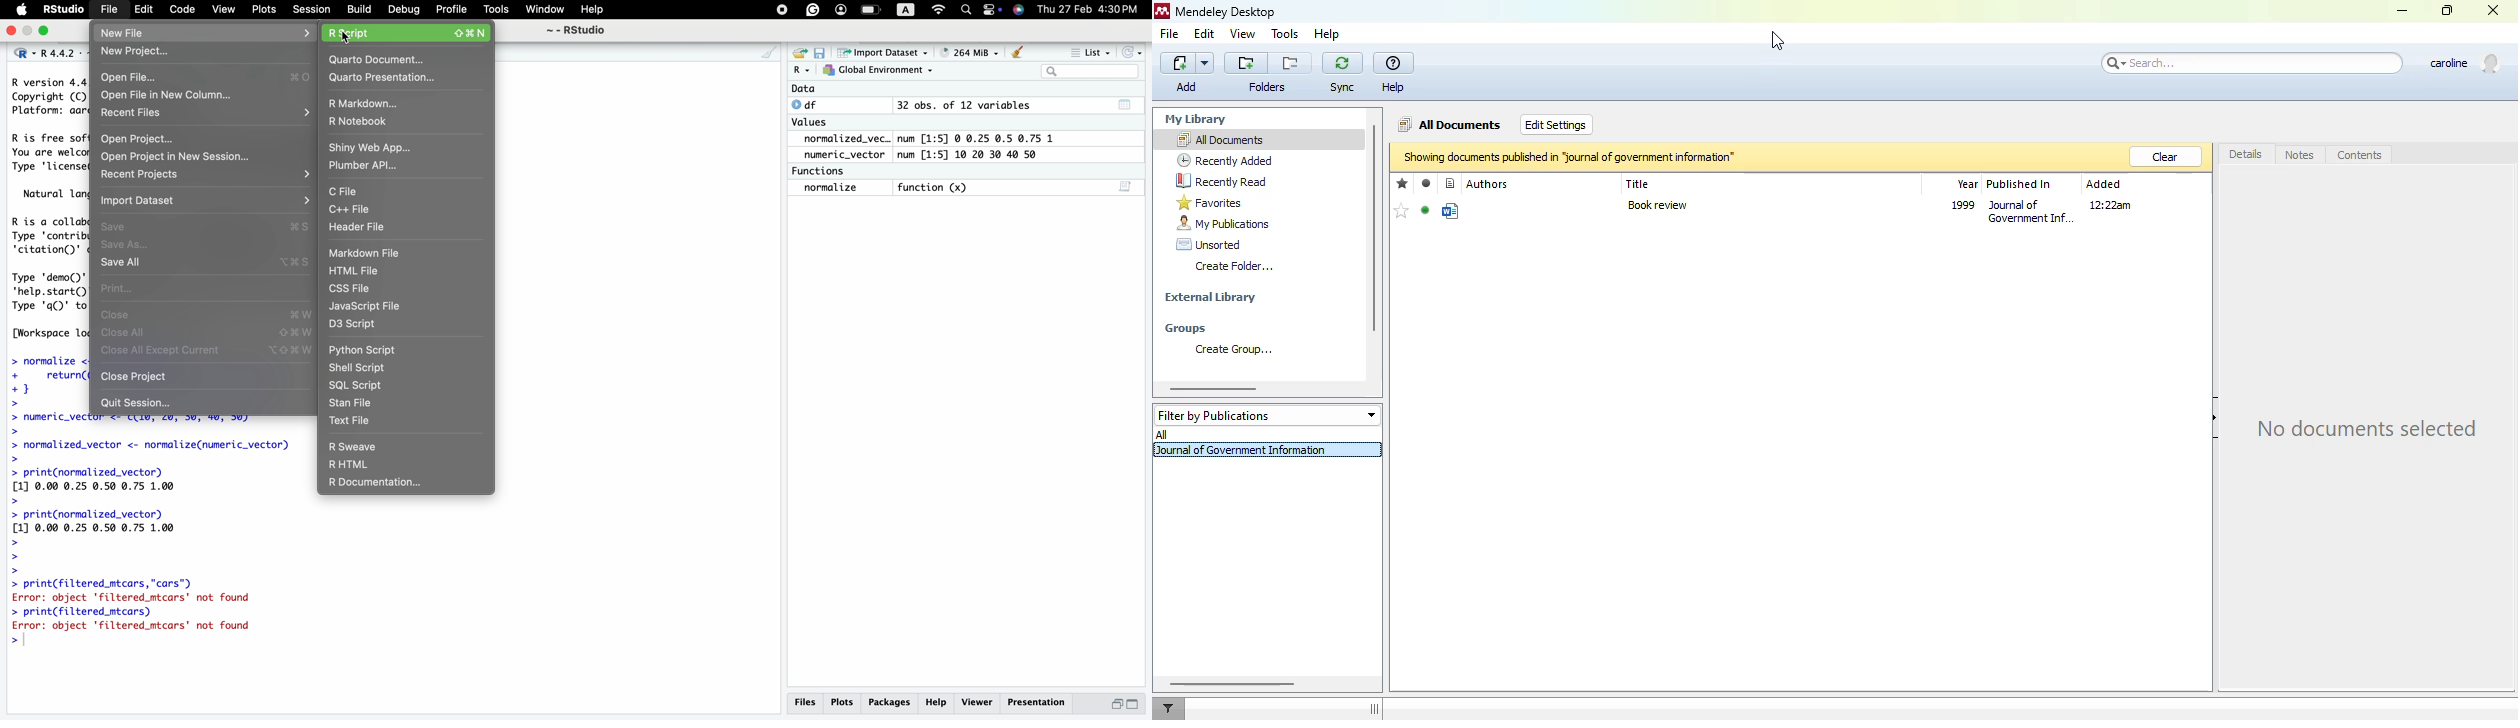 The width and height of the screenshot is (2520, 728). What do you see at coordinates (399, 252) in the screenshot?
I see `markdown file` at bounding box center [399, 252].